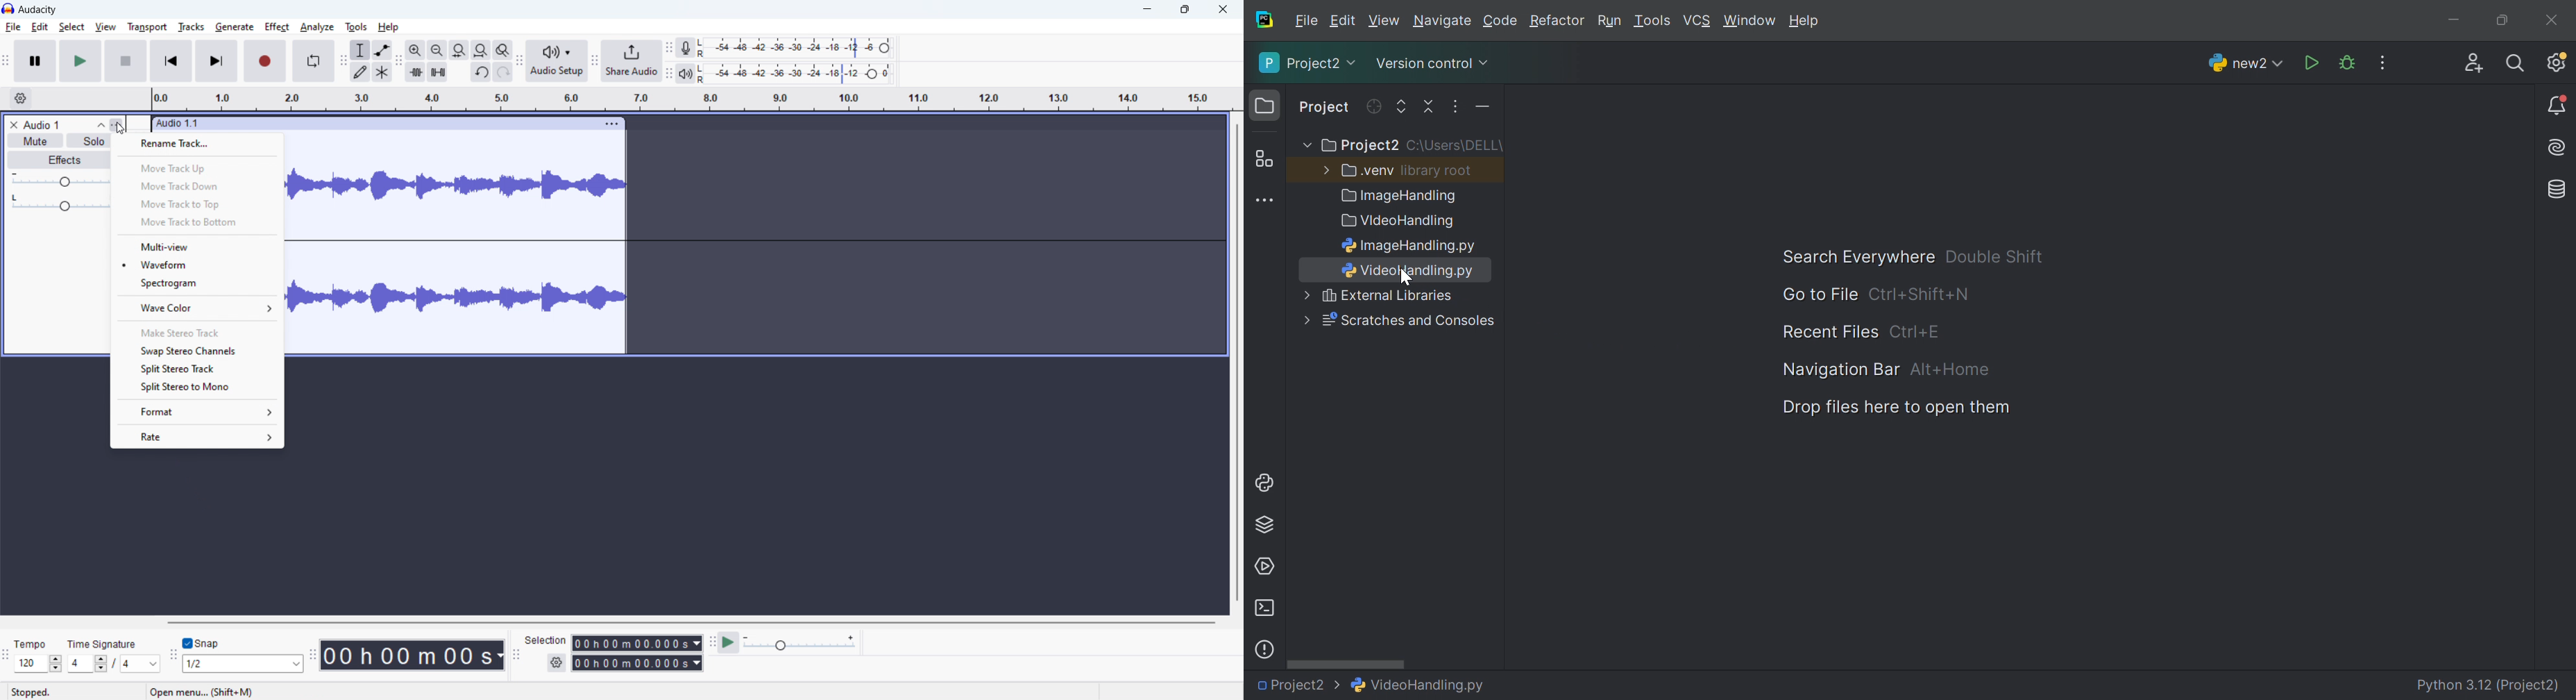 The height and width of the screenshot is (700, 2576). Describe the element at coordinates (519, 62) in the screenshot. I see `audio setup toolbar` at that location.